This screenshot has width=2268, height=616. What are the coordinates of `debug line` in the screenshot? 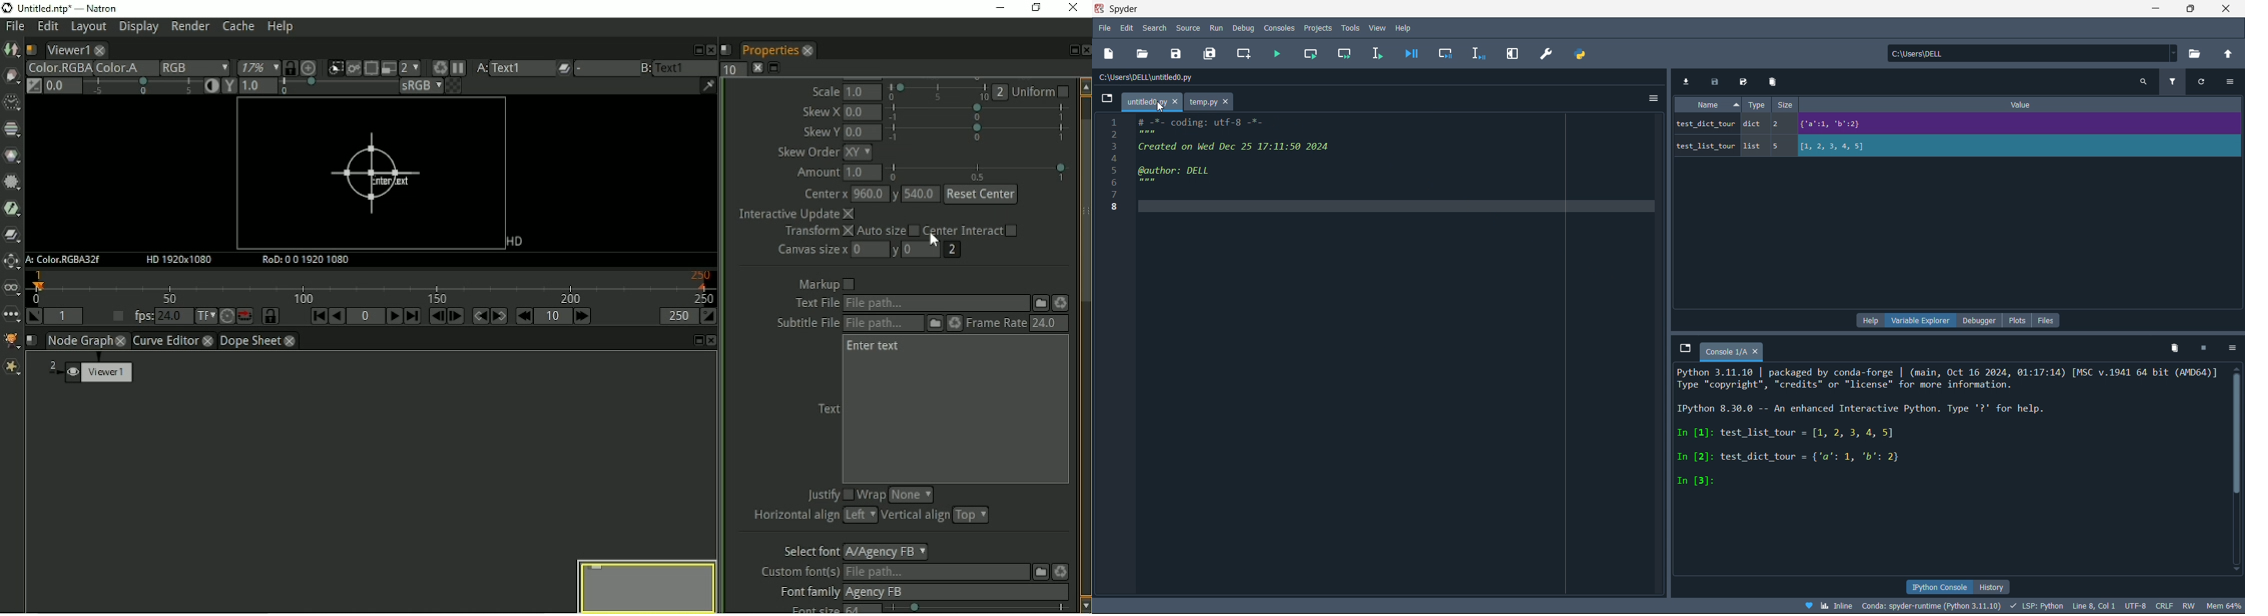 It's located at (1475, 52).